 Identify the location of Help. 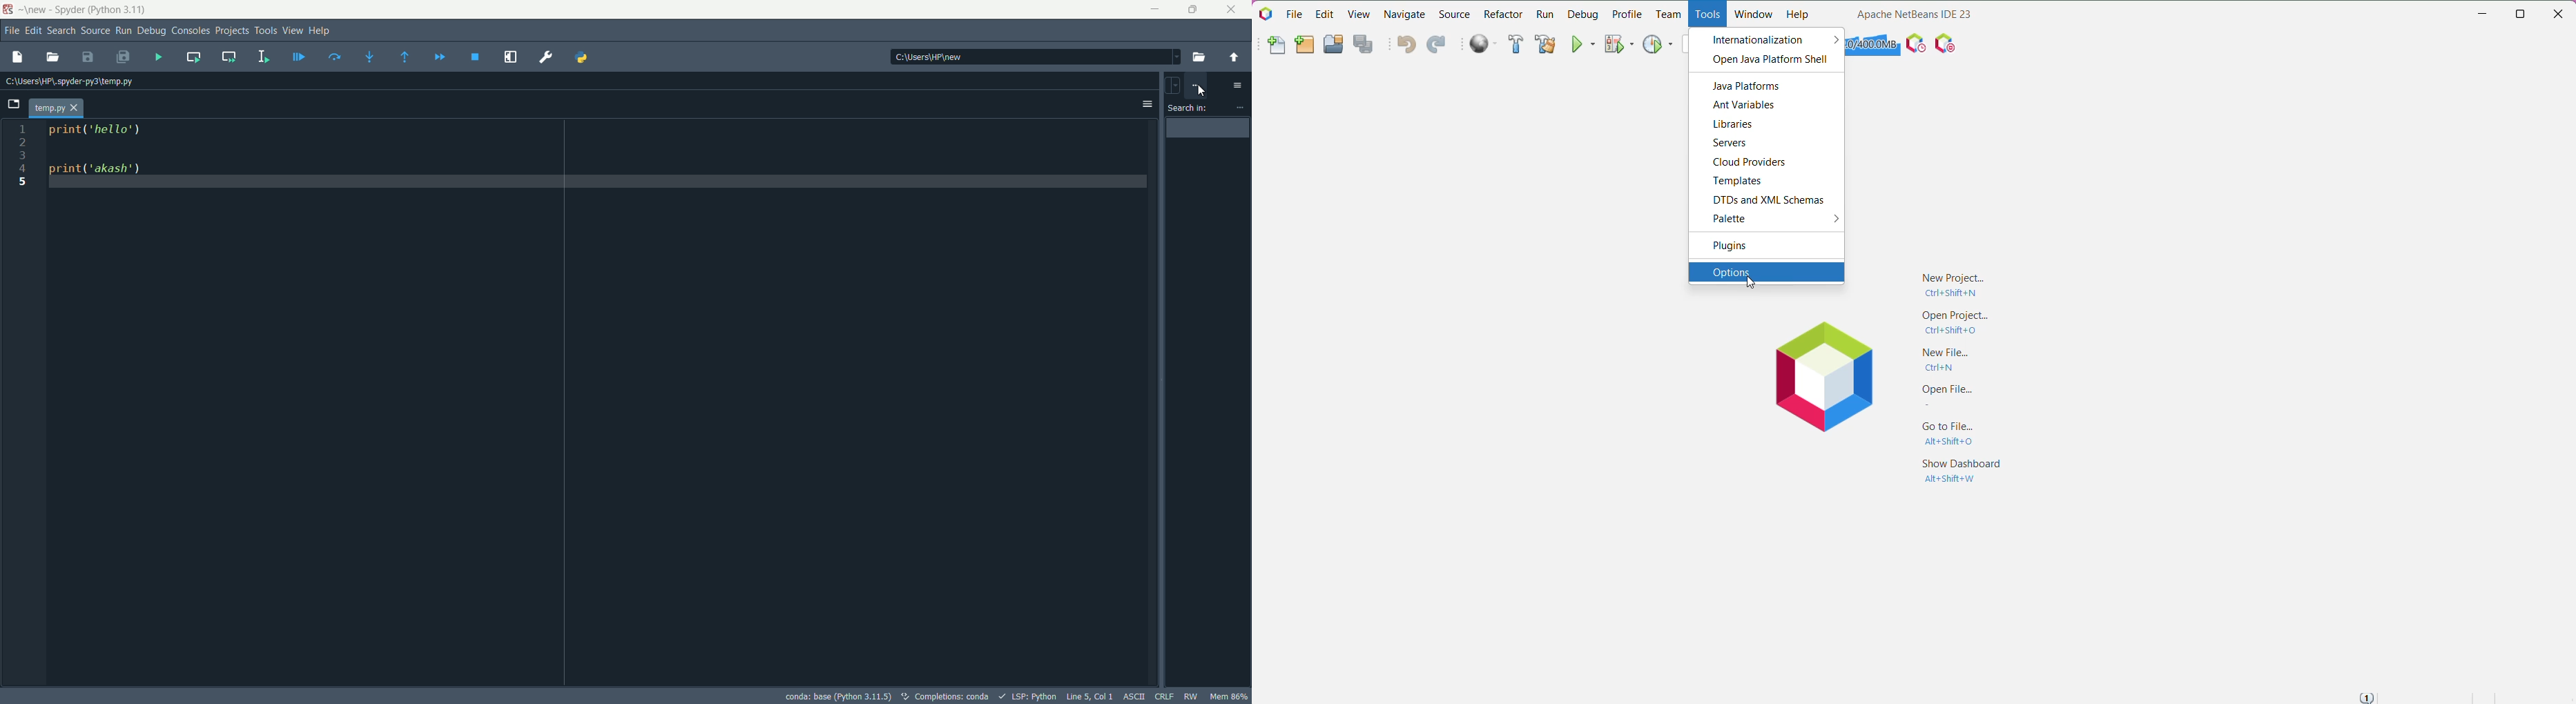
(1798, 16).